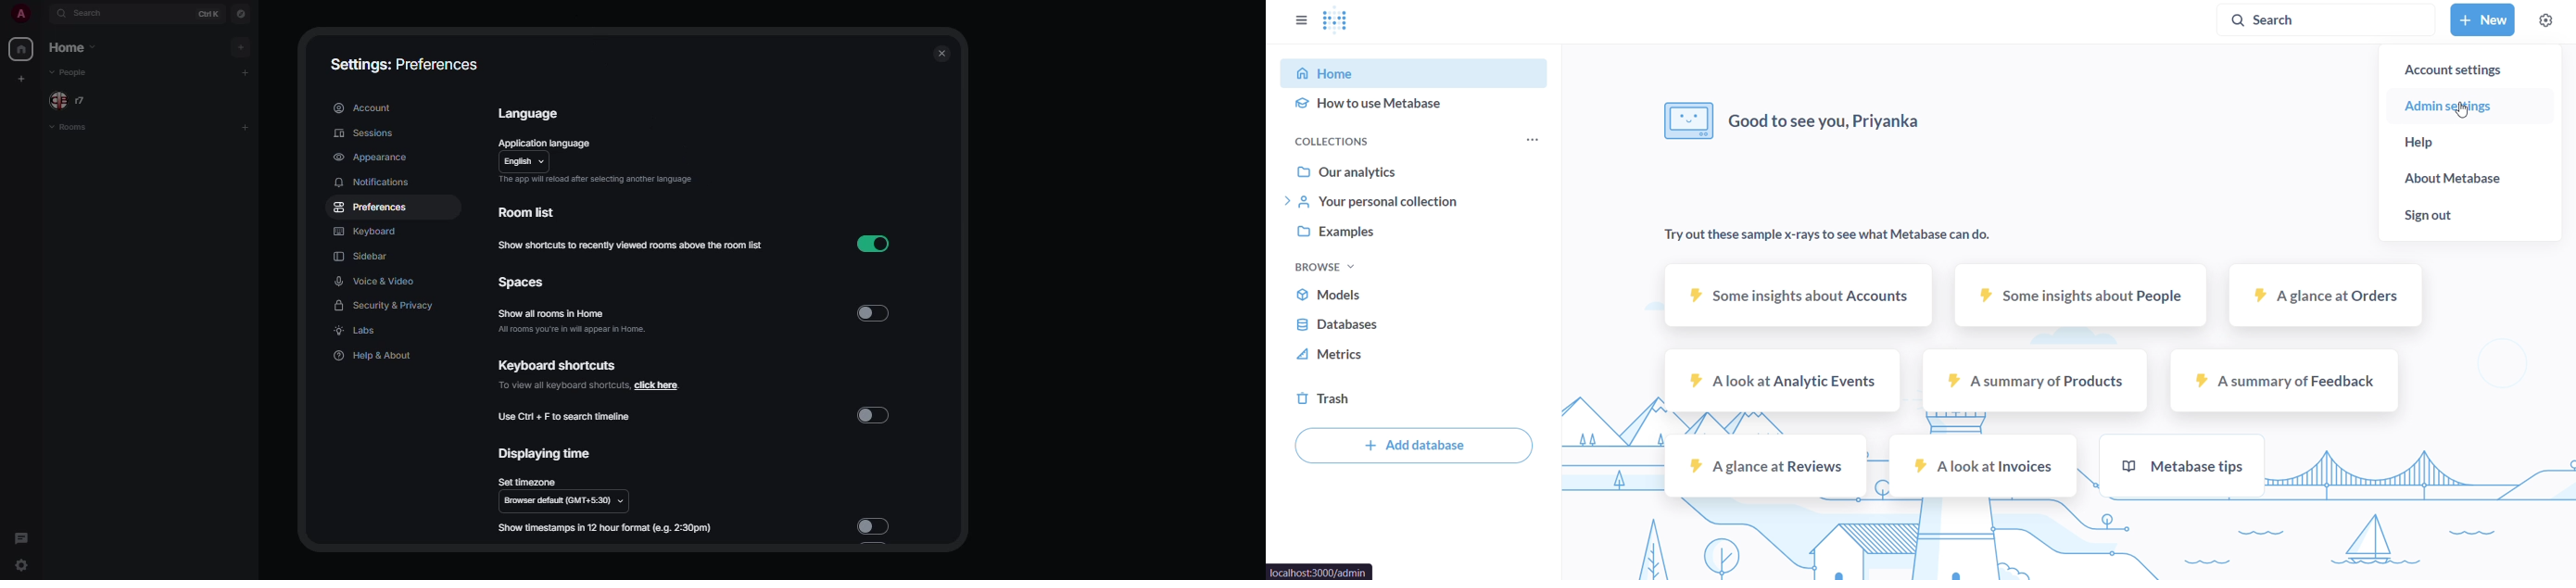 Image resolution: width=2576 pixels, height=588 pixels. Describe the element at coordinates (2326, 294) in the screenshot. I see `a glance at orders` at that location.